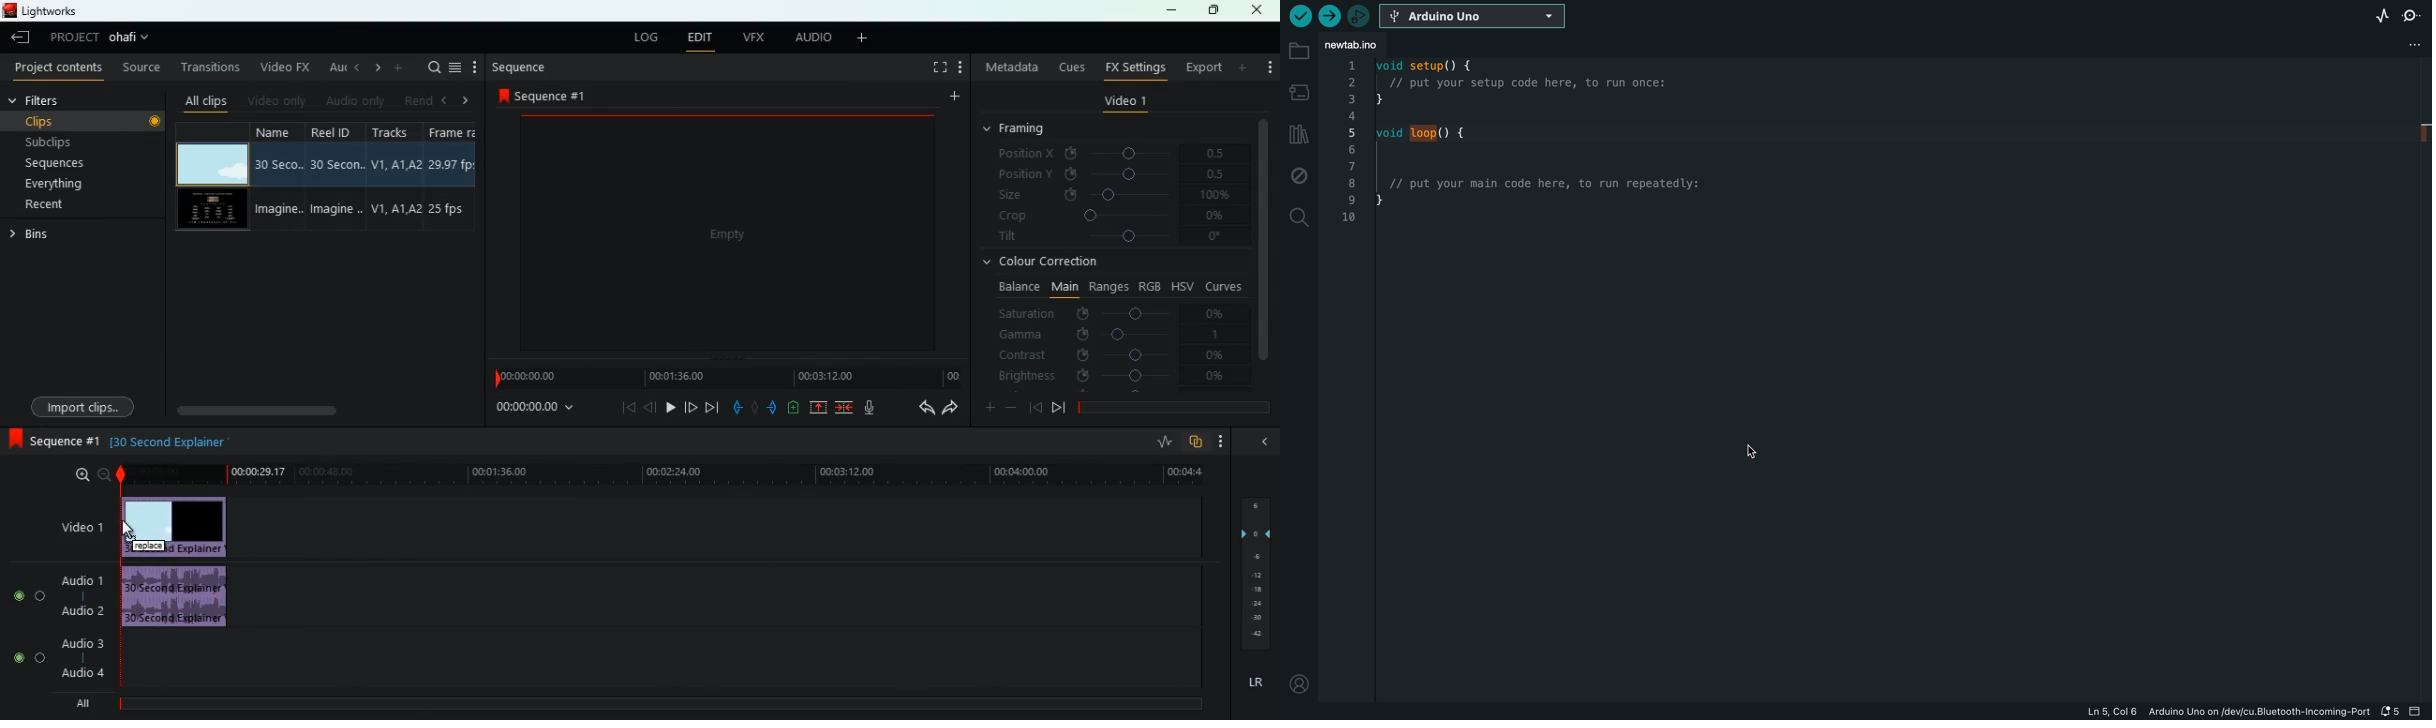  I want to click on maximize, so click(1215, 10).